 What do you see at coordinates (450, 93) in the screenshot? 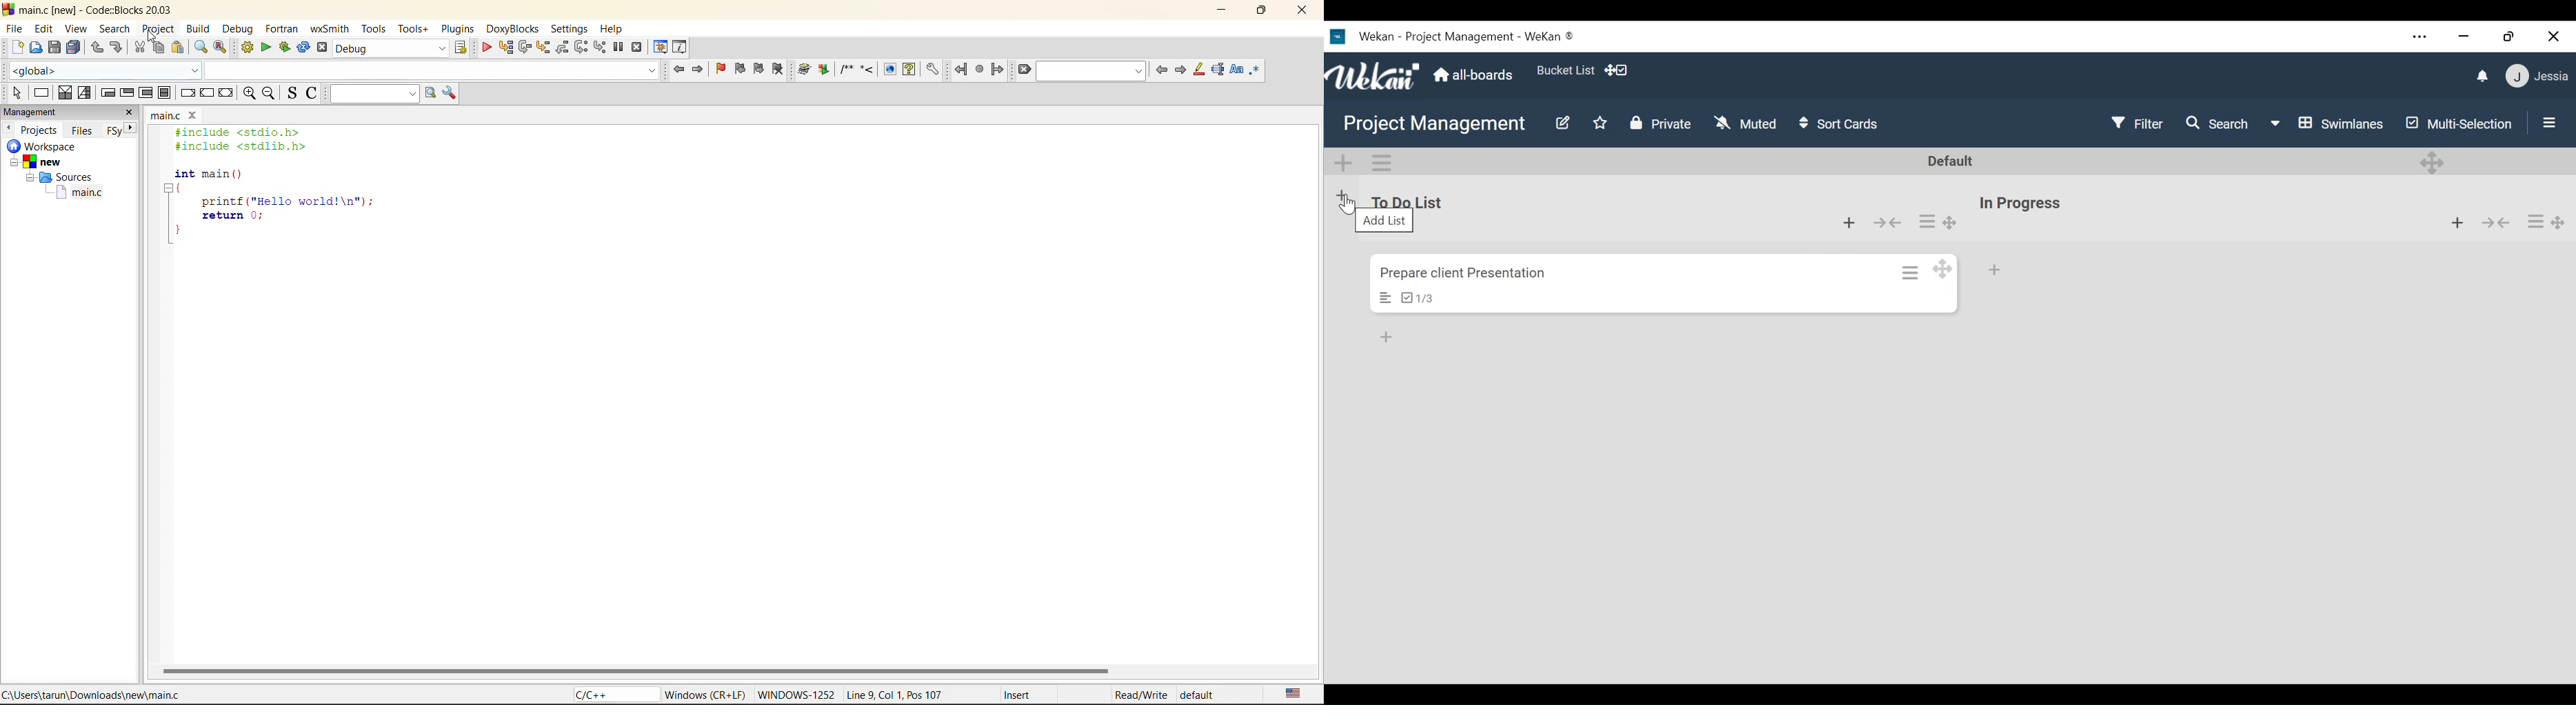
I see `show options window` at bounding box center [450, 93].